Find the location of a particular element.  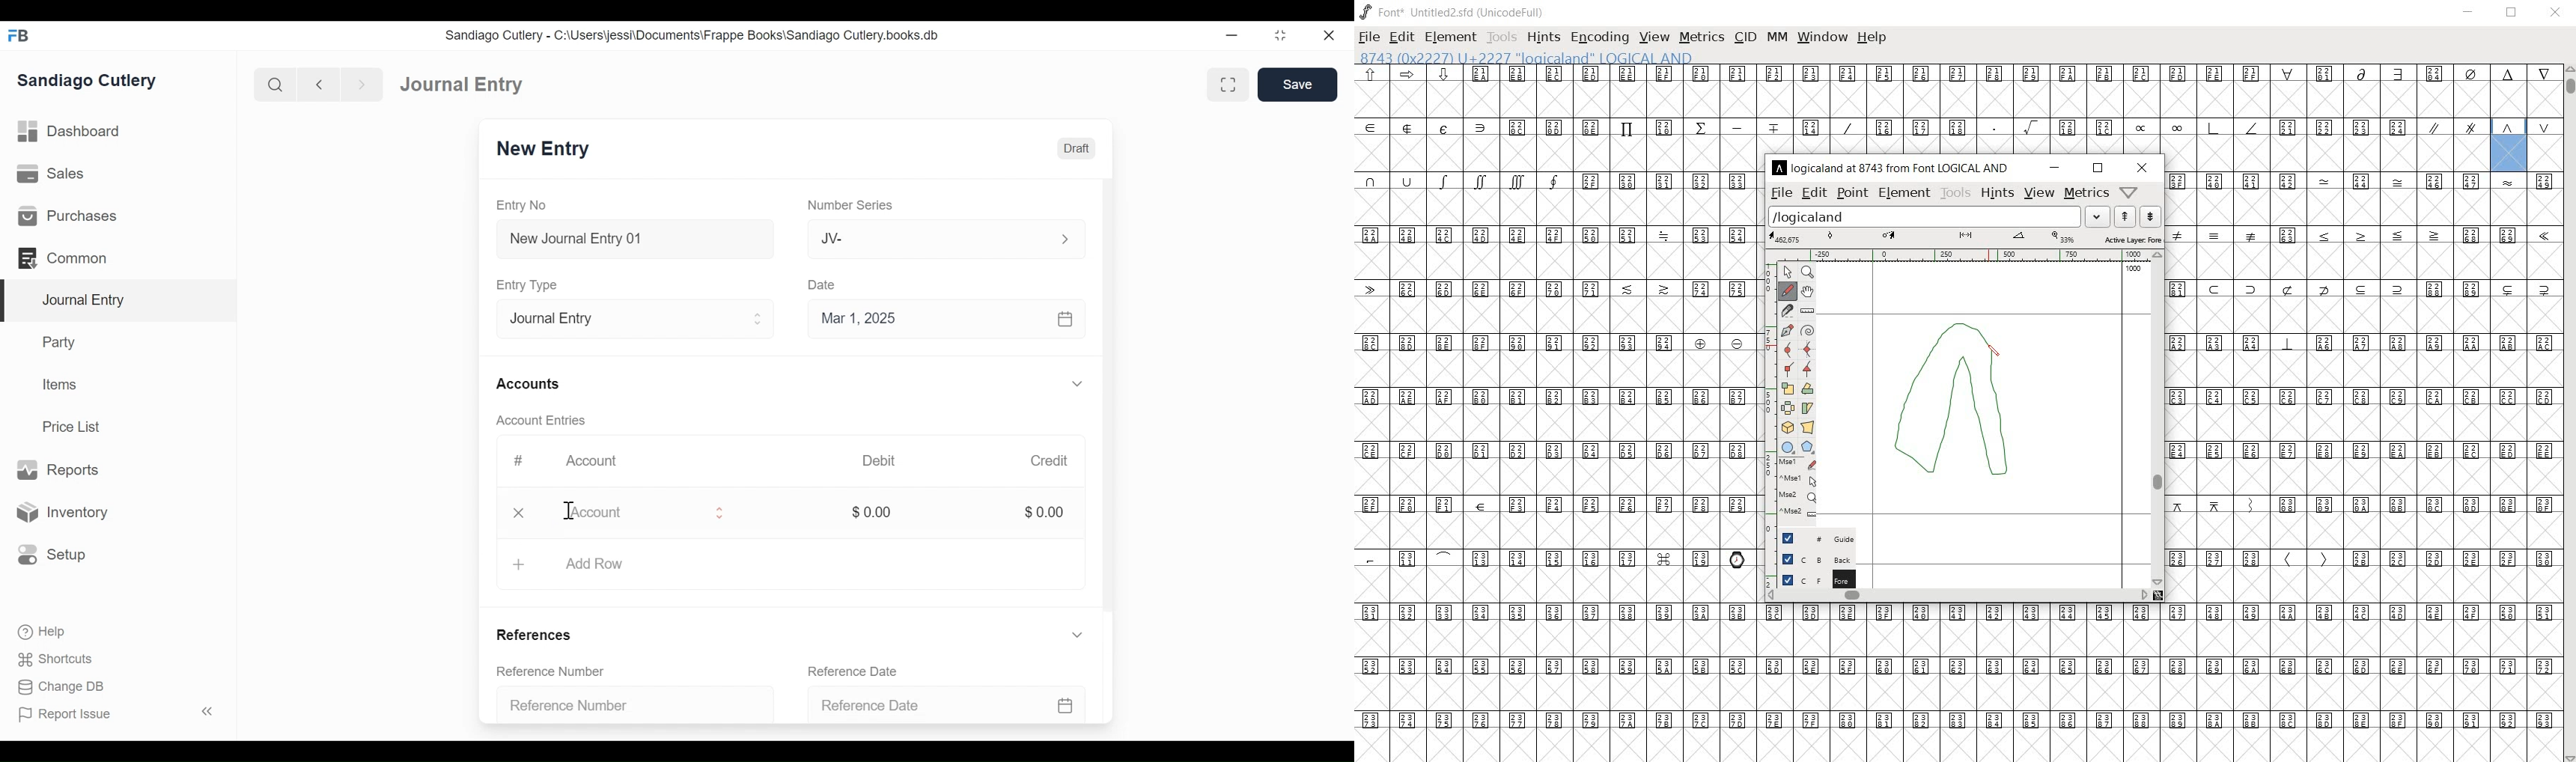

Help/Window is located at coordinates (2130, 192).